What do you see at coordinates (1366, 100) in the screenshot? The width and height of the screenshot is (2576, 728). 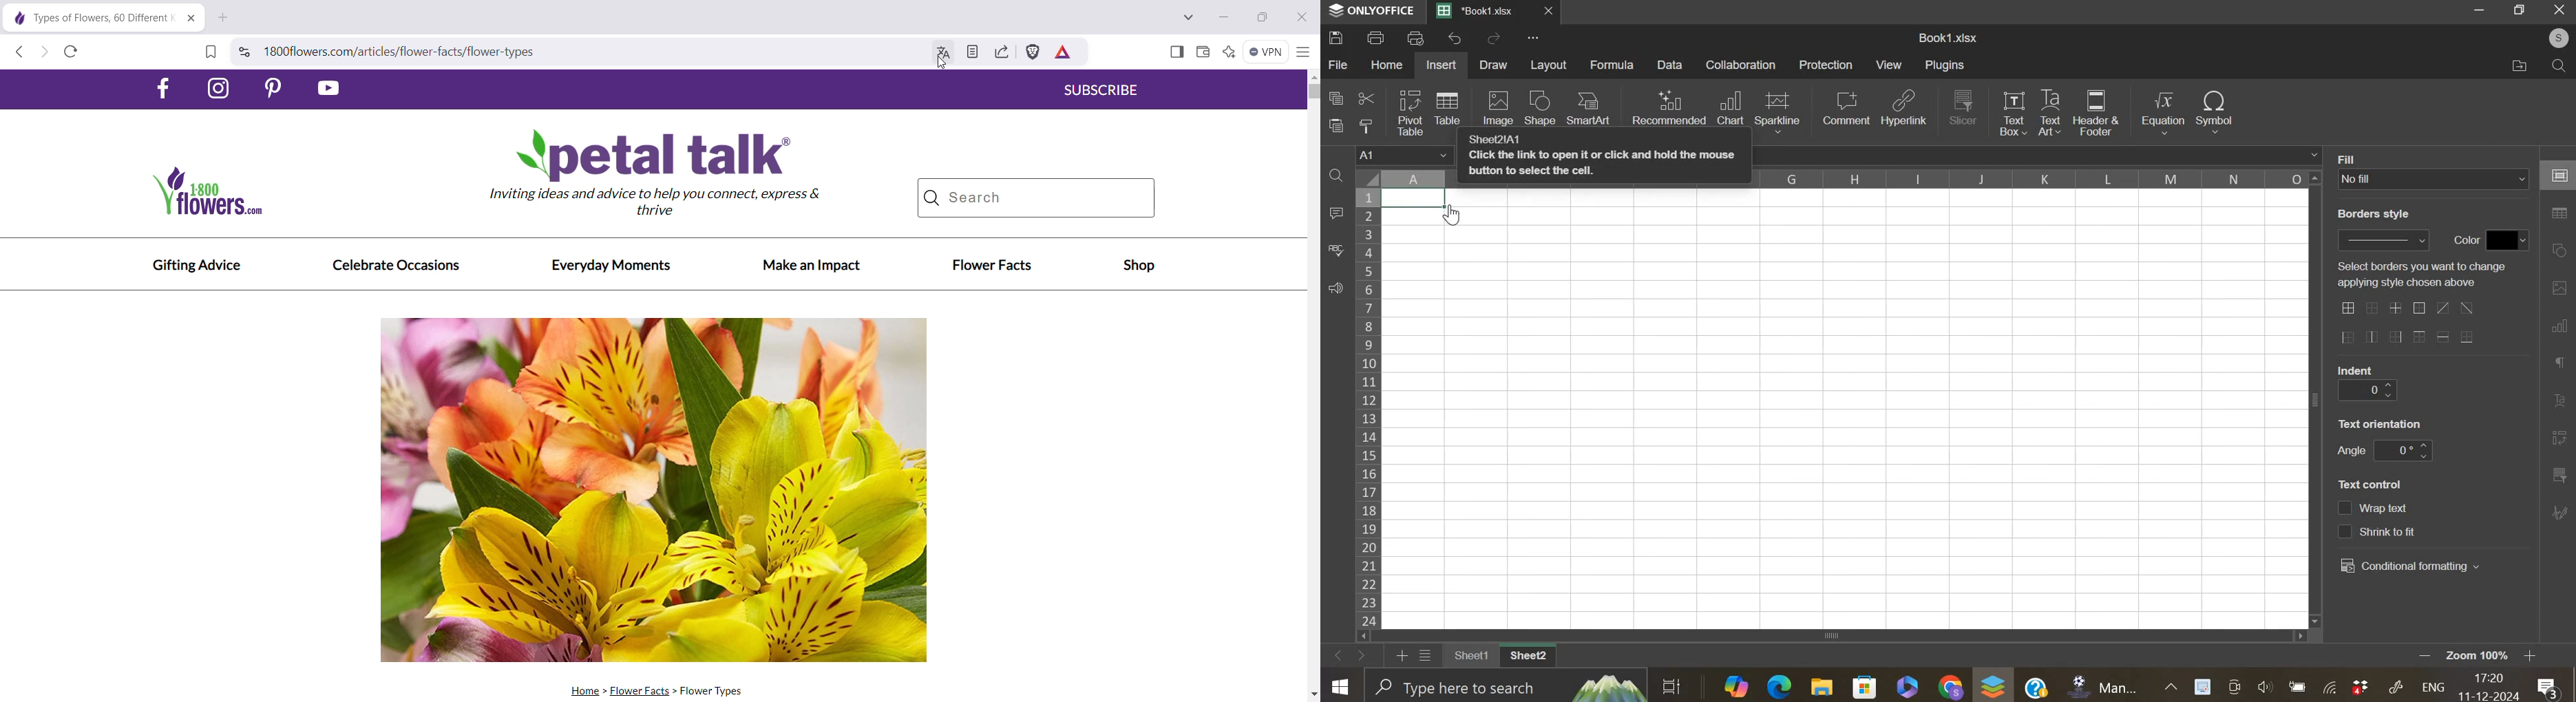 I see `cut` at bounding box center [1366, 100].